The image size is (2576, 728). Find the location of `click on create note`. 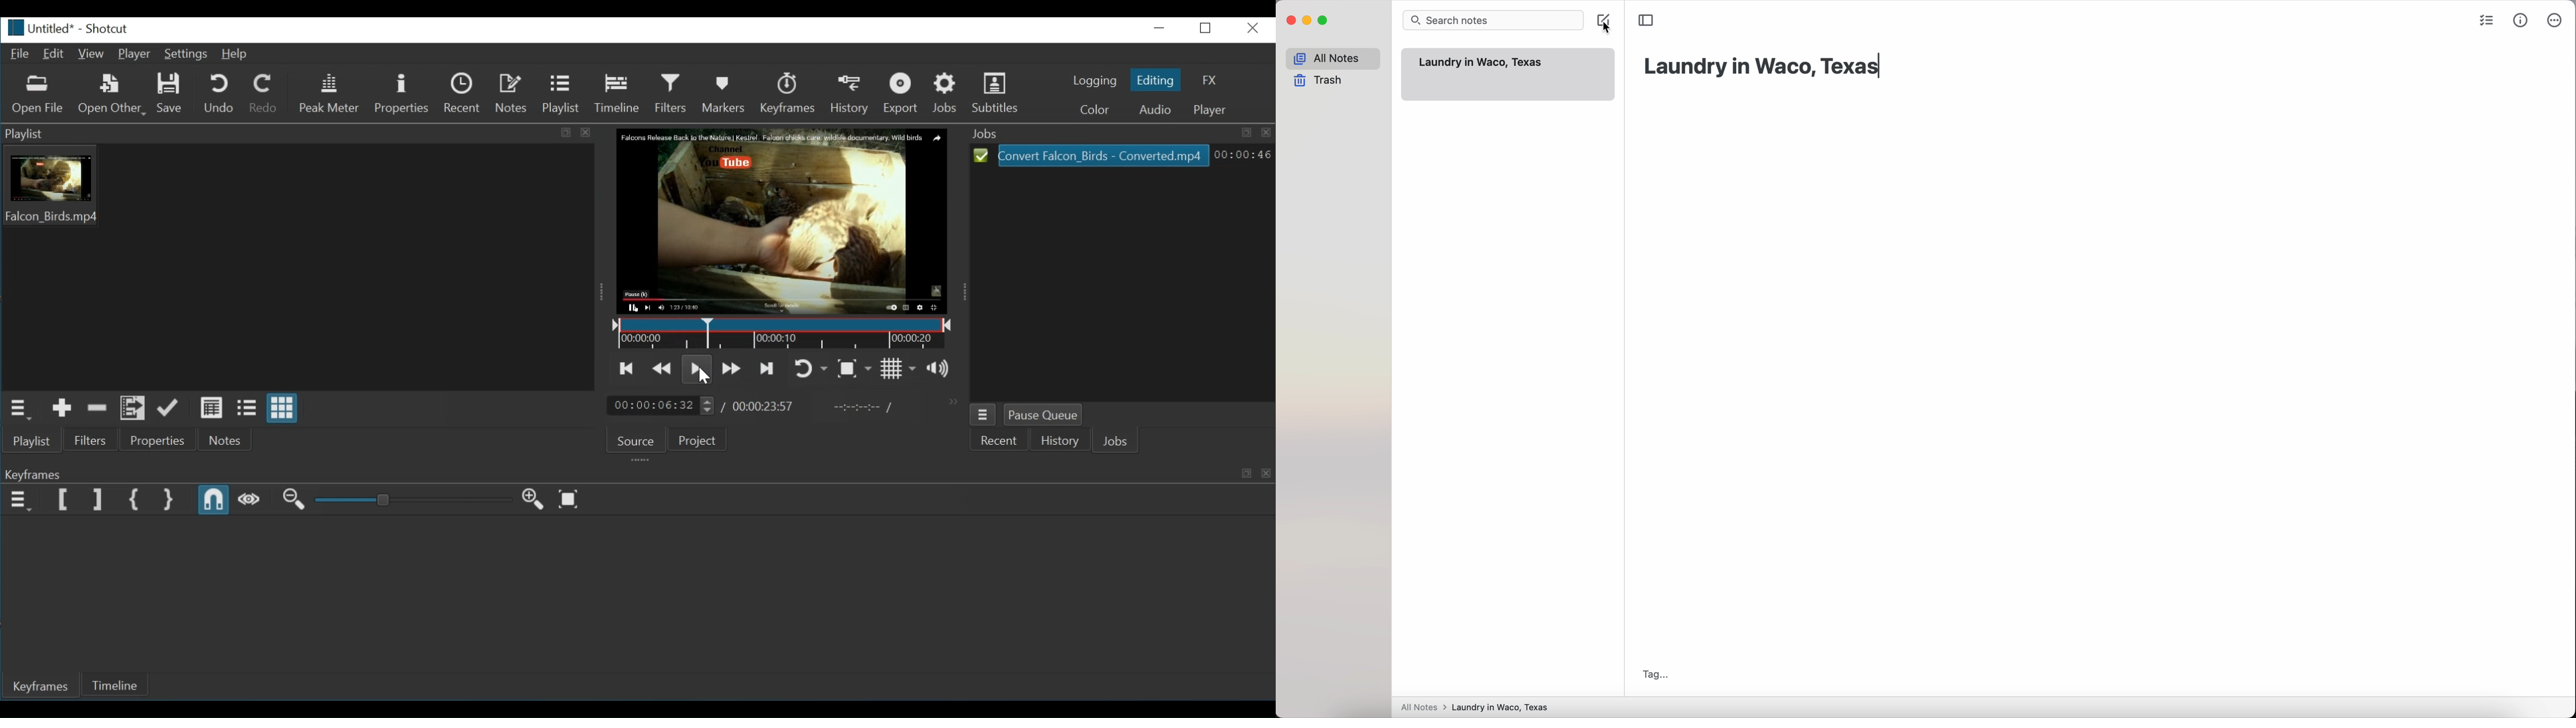

click on create note is located at coordinates (1607, 22).